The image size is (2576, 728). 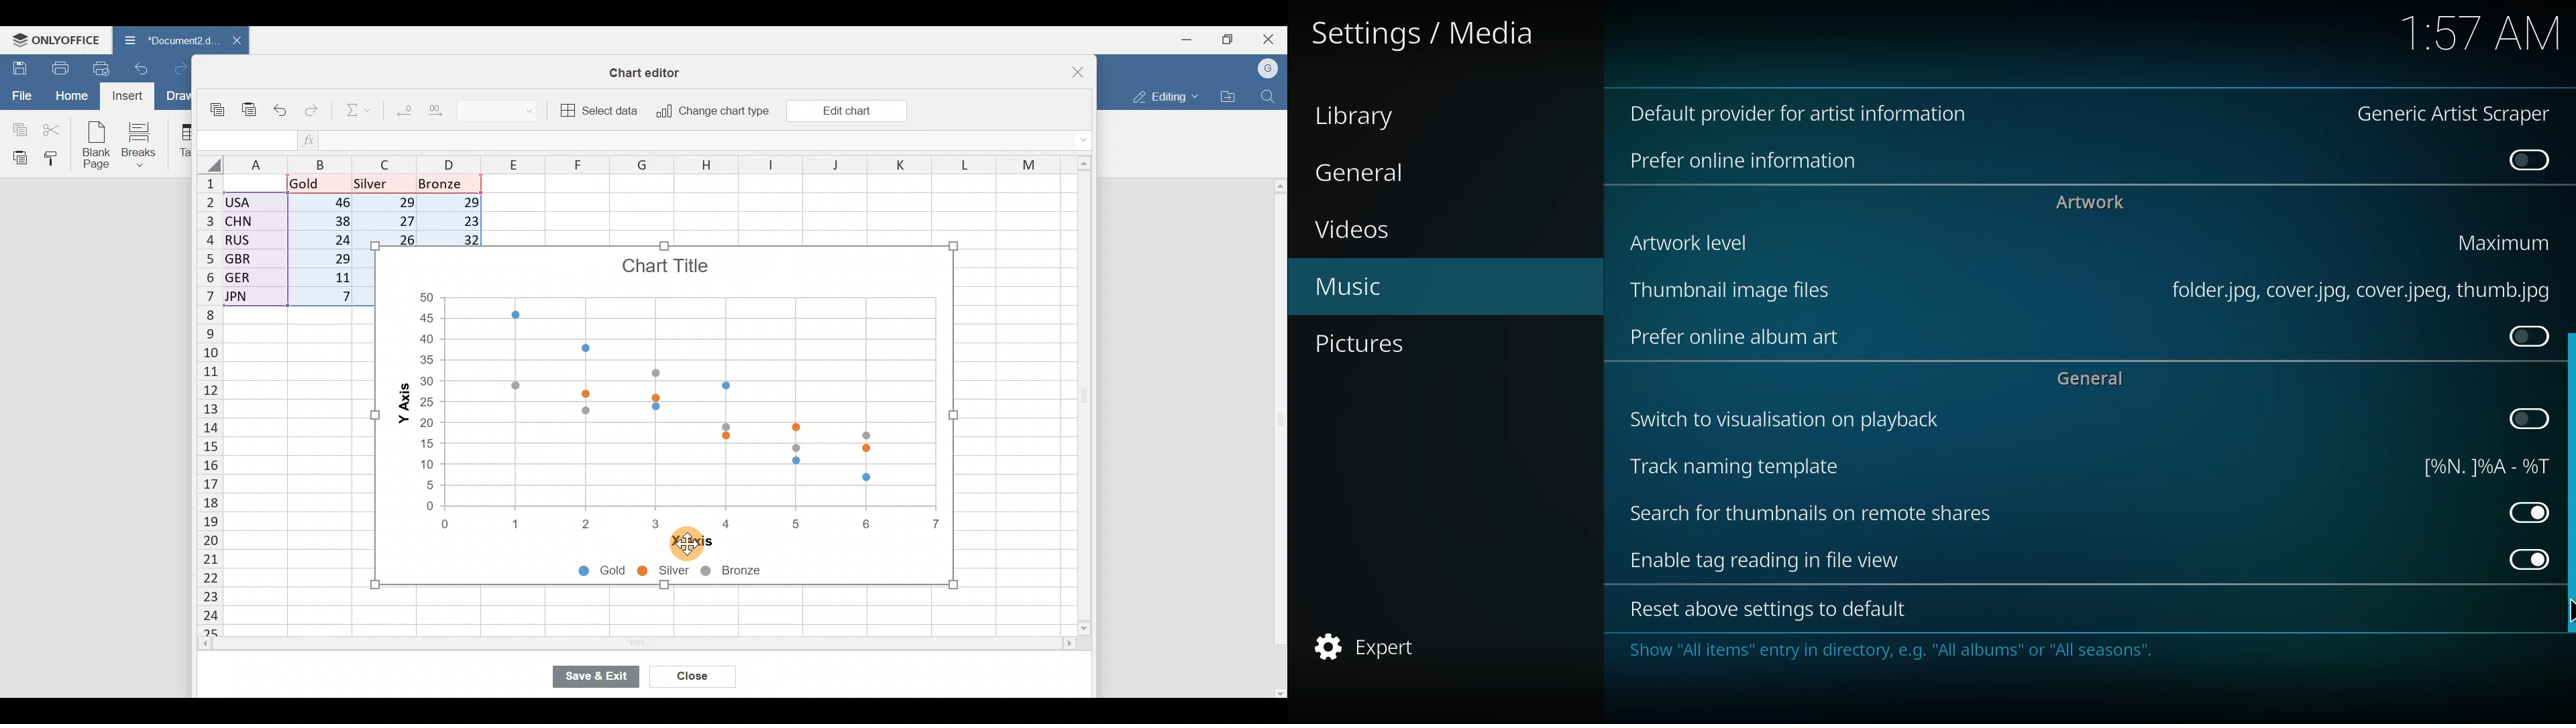 I want to click on Breaks, so click(x=144, y=143).